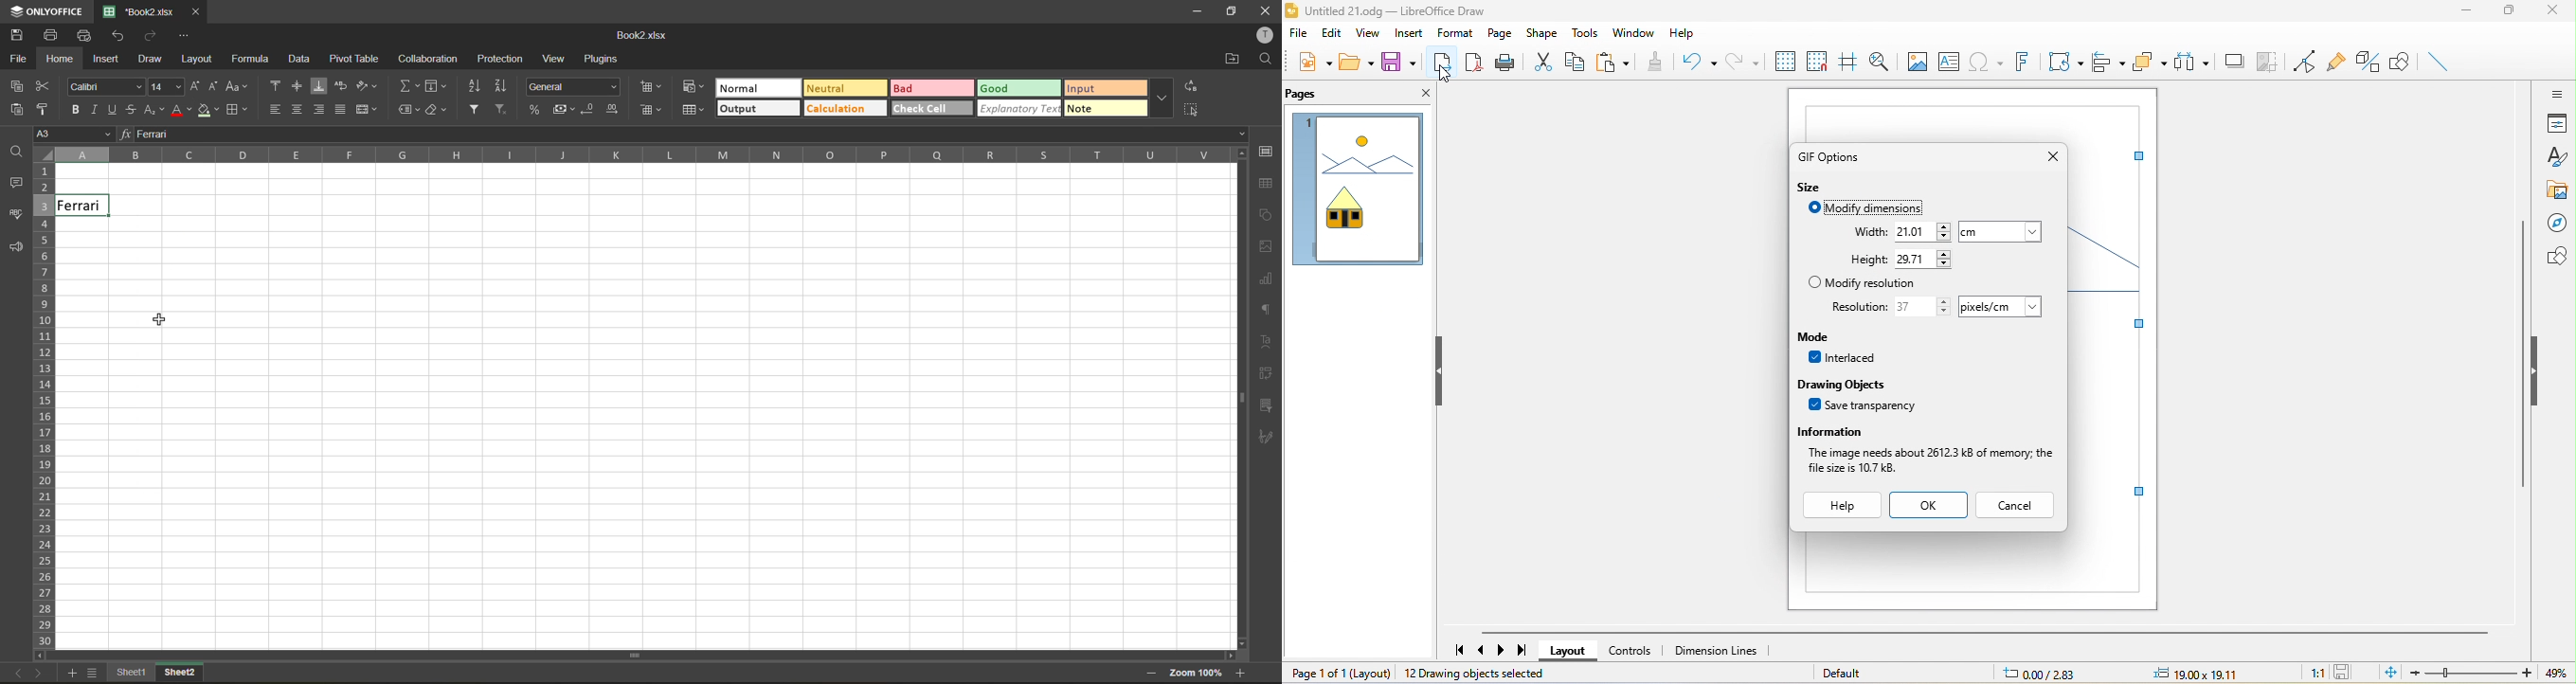  I want to click on cancel, so click(2016, 504).